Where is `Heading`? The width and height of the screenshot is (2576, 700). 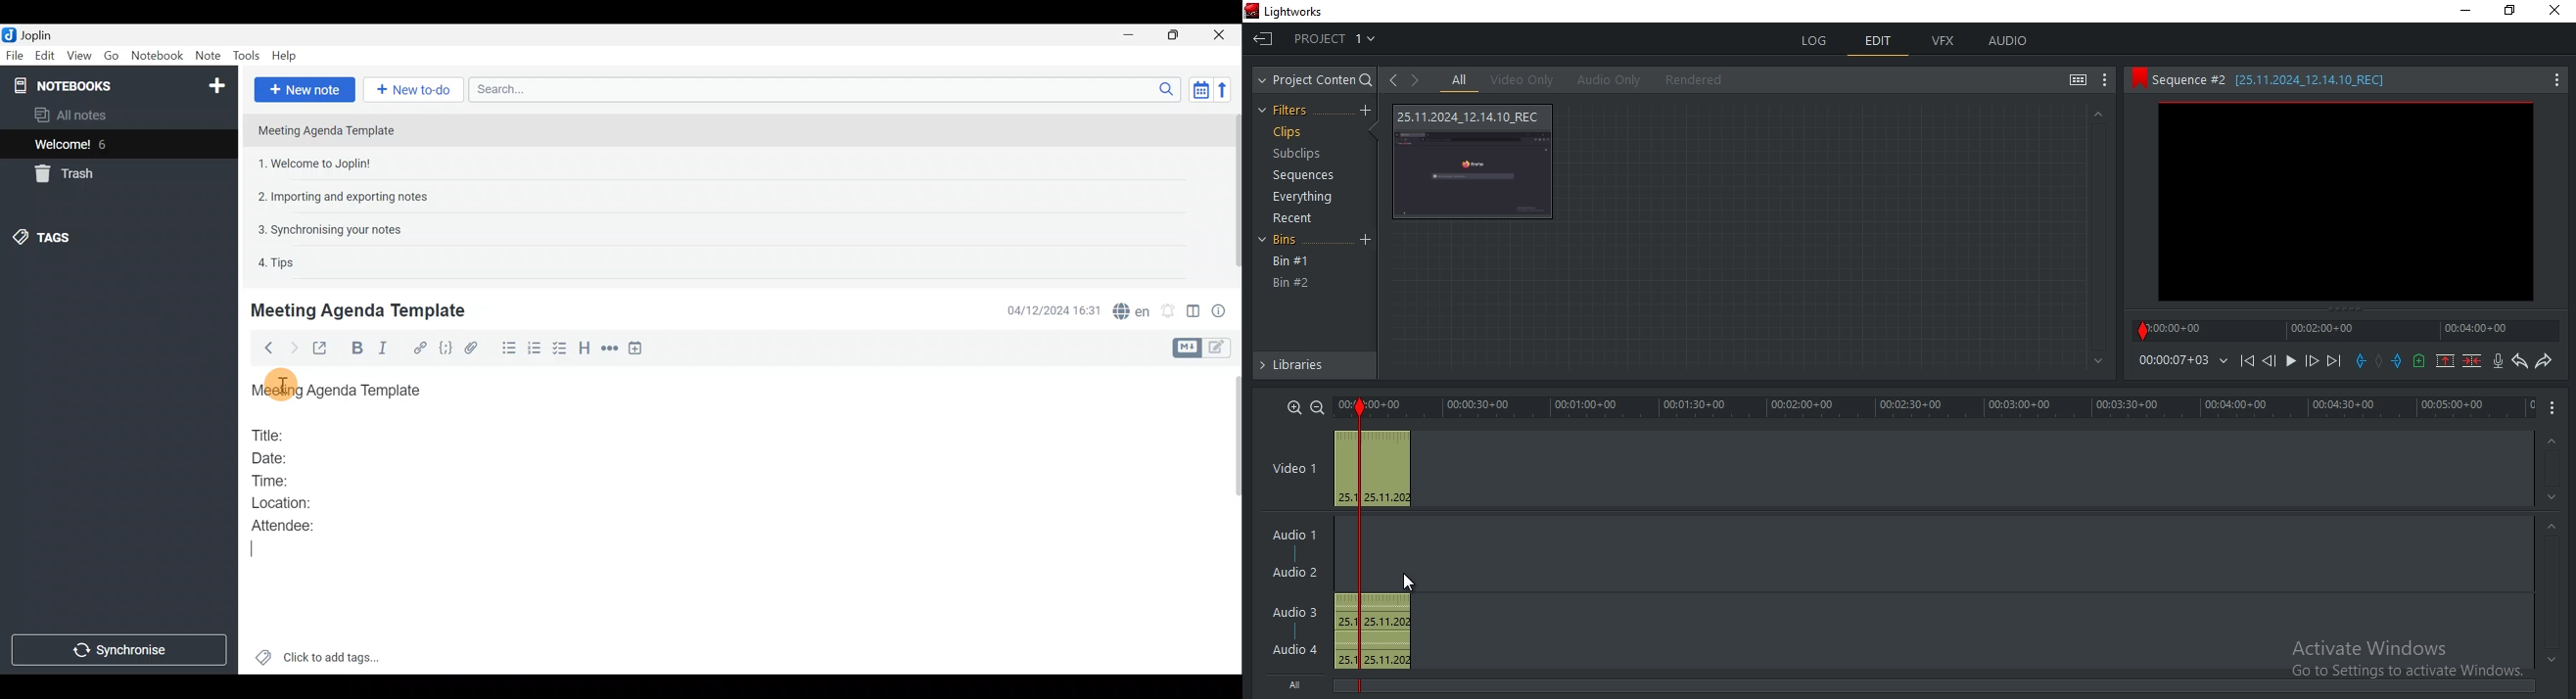 Heading is located at coordinates (585, 351).